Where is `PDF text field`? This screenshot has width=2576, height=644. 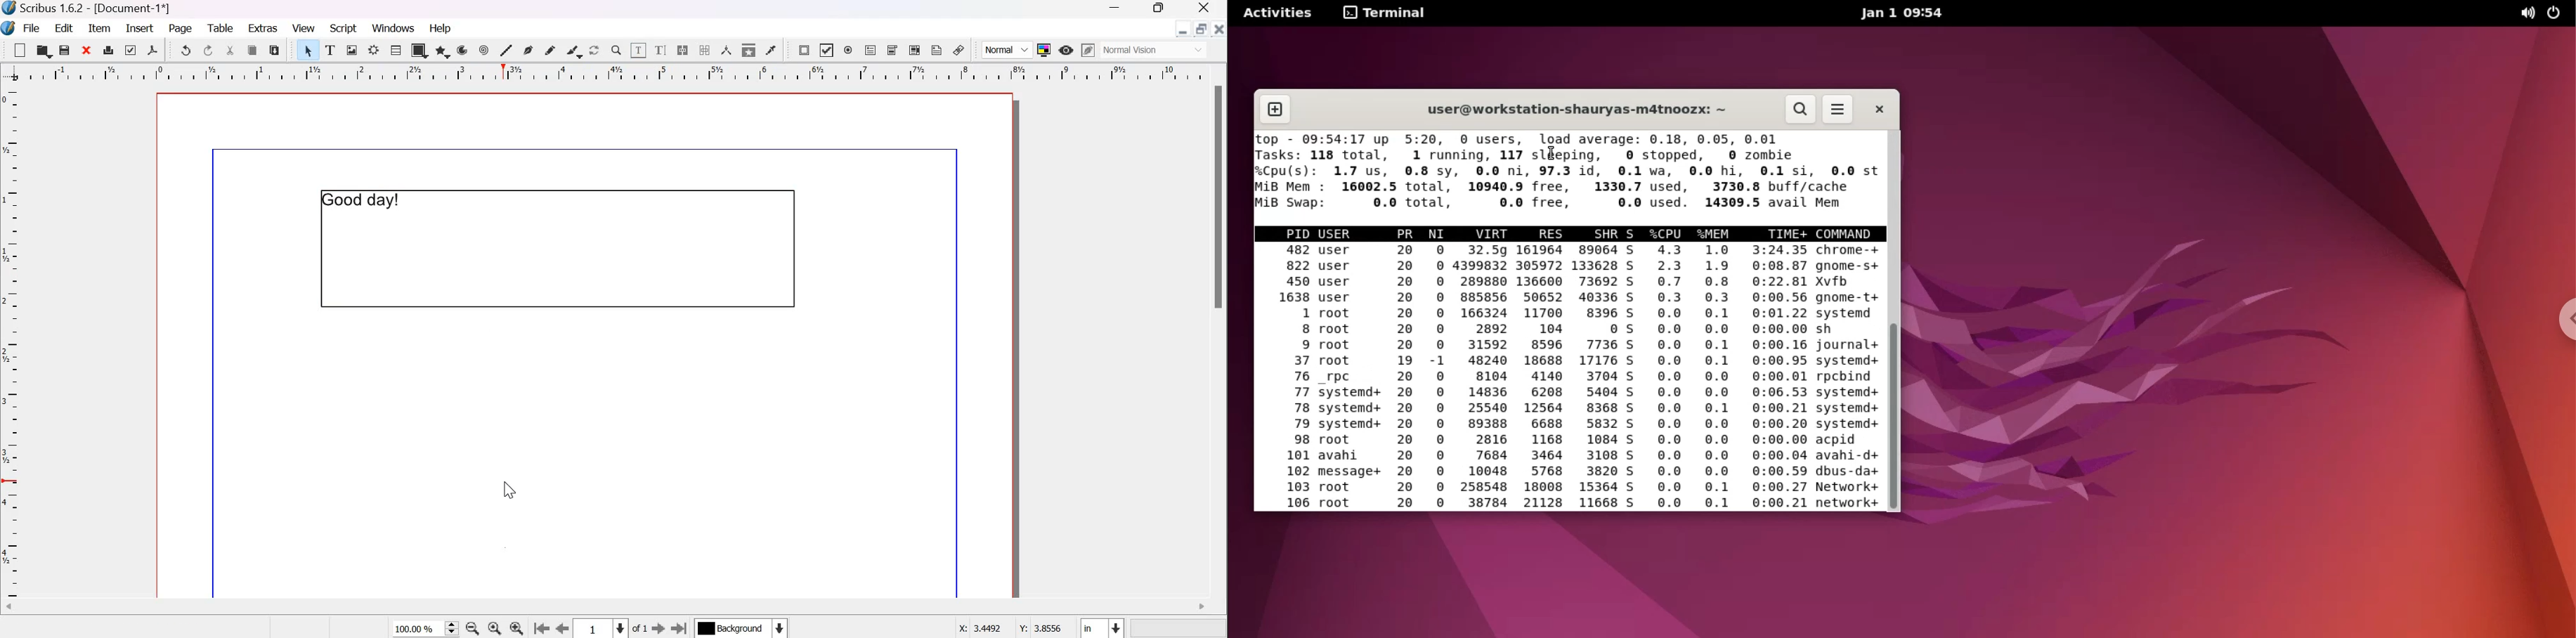 PDF text field is located at coordinates (871, 51).